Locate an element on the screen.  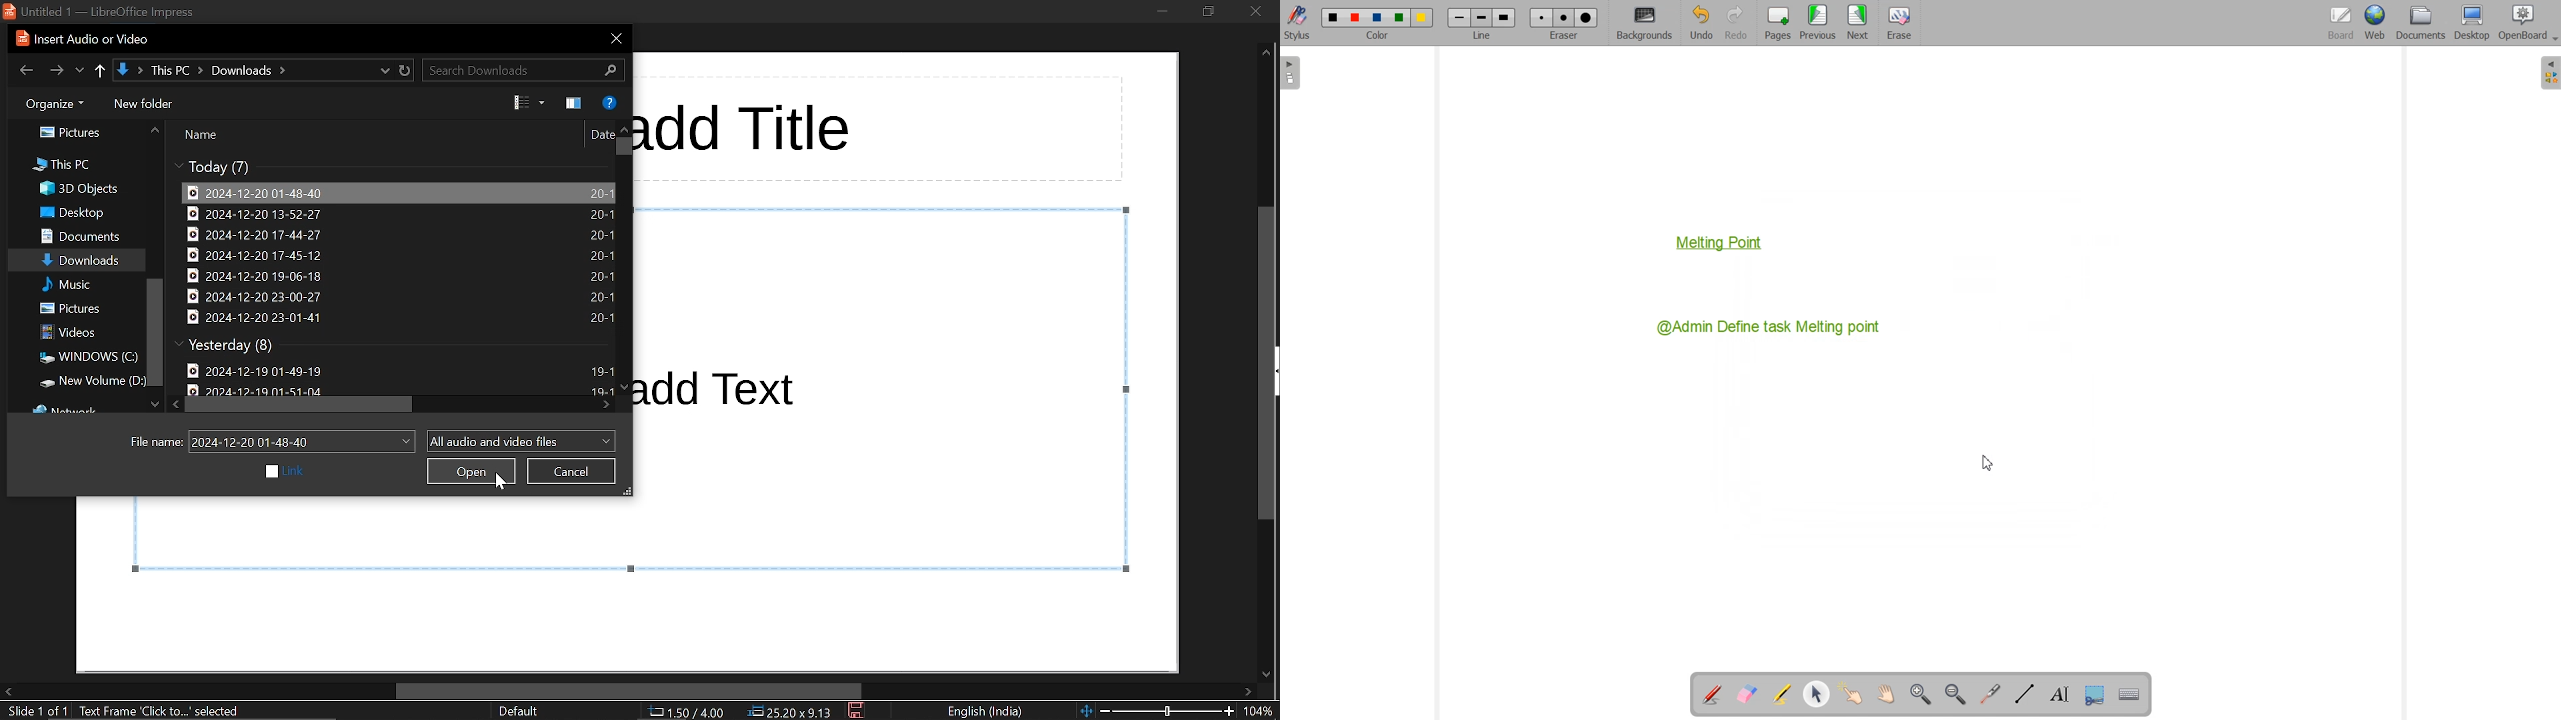
date is located at coordinates (252, 389).